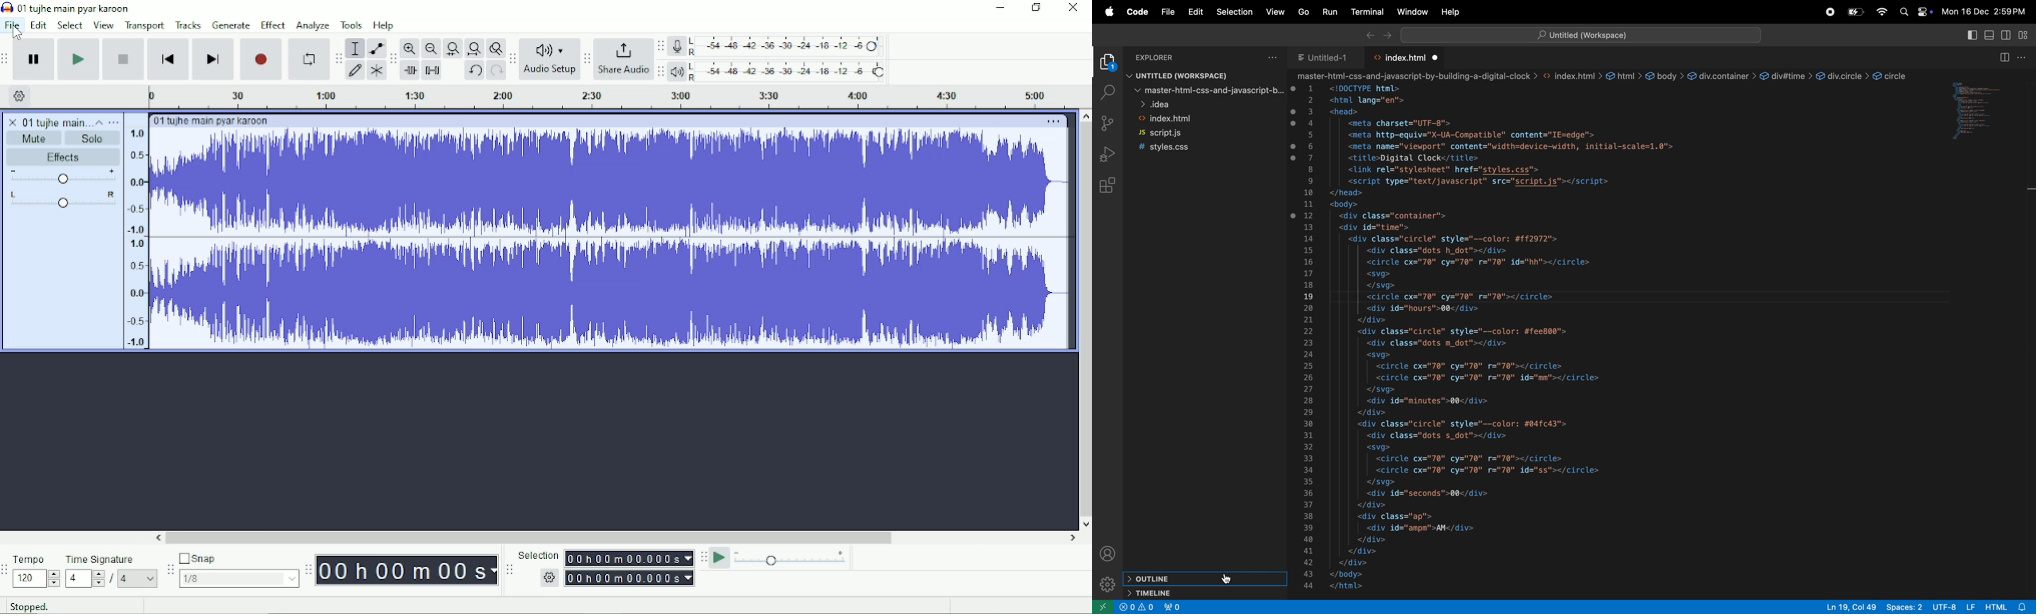 This screenshot has height=616, width=2044. Describe the element at coordinates (44, 122) in the screenshot. I see `Track title` at that location.